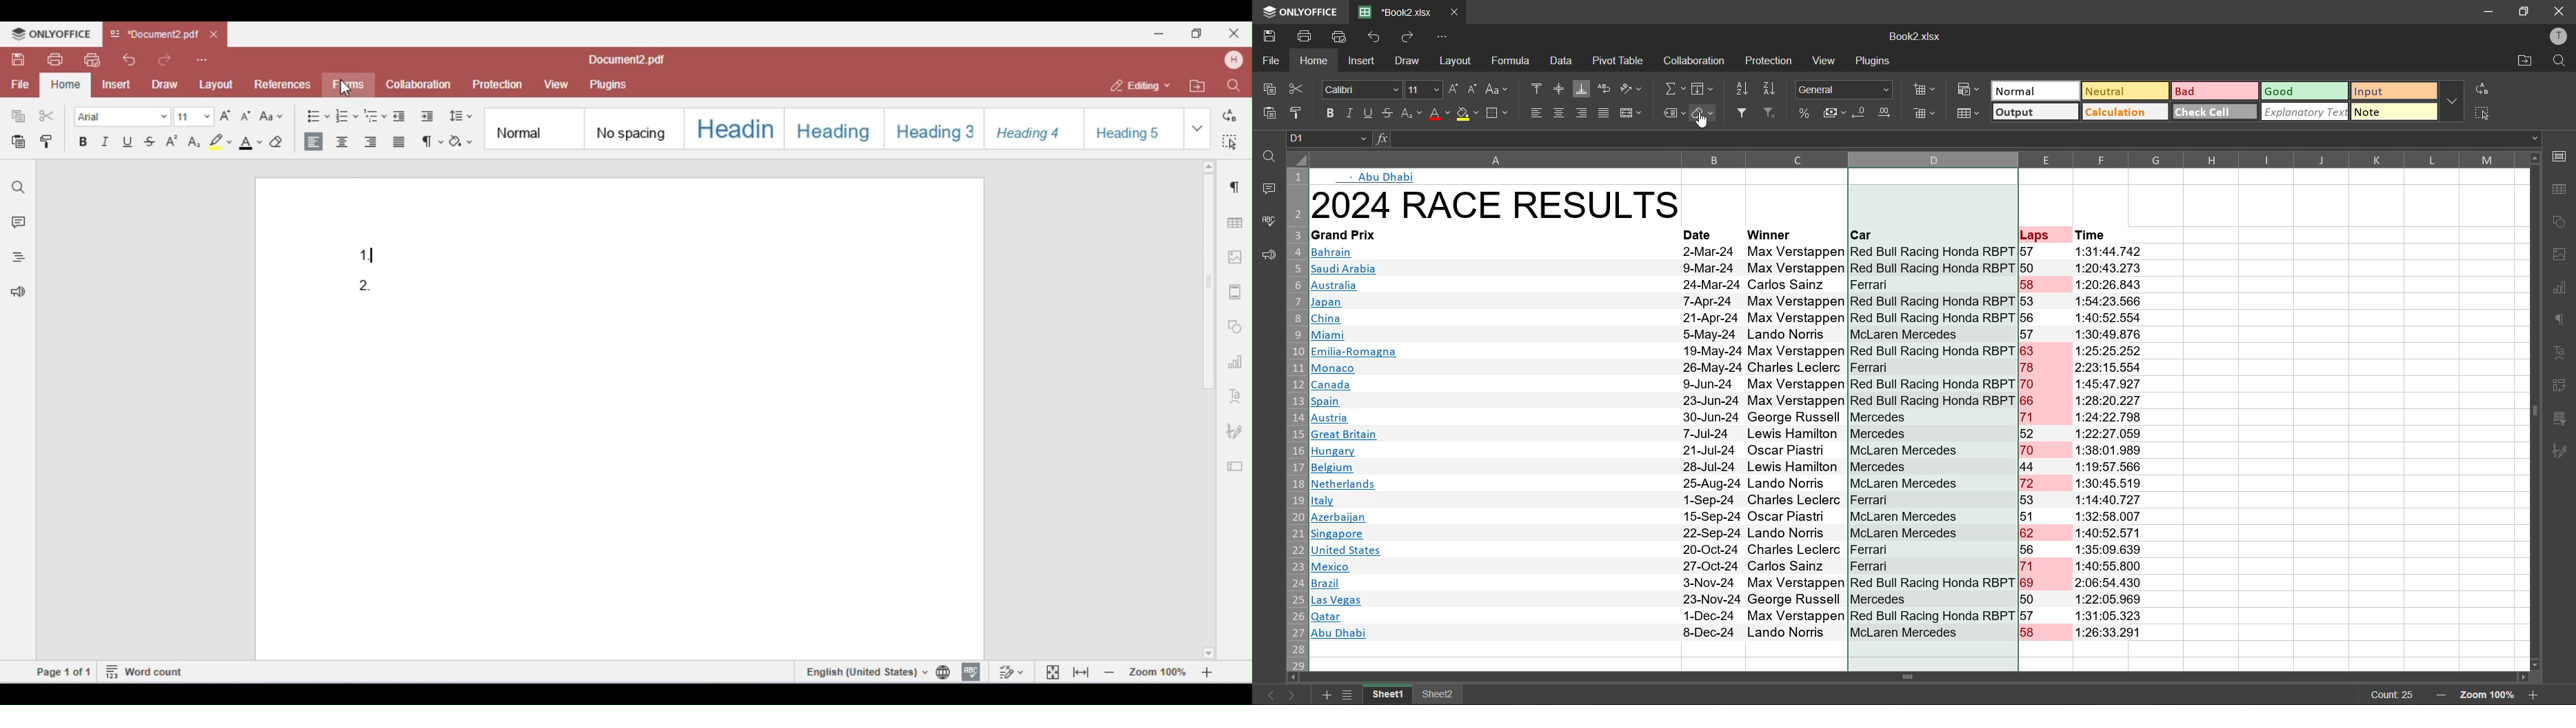 Image resolution: width=2576 pixels, height=728 pixels. I want to click on merge and center, so click(1634, 114).